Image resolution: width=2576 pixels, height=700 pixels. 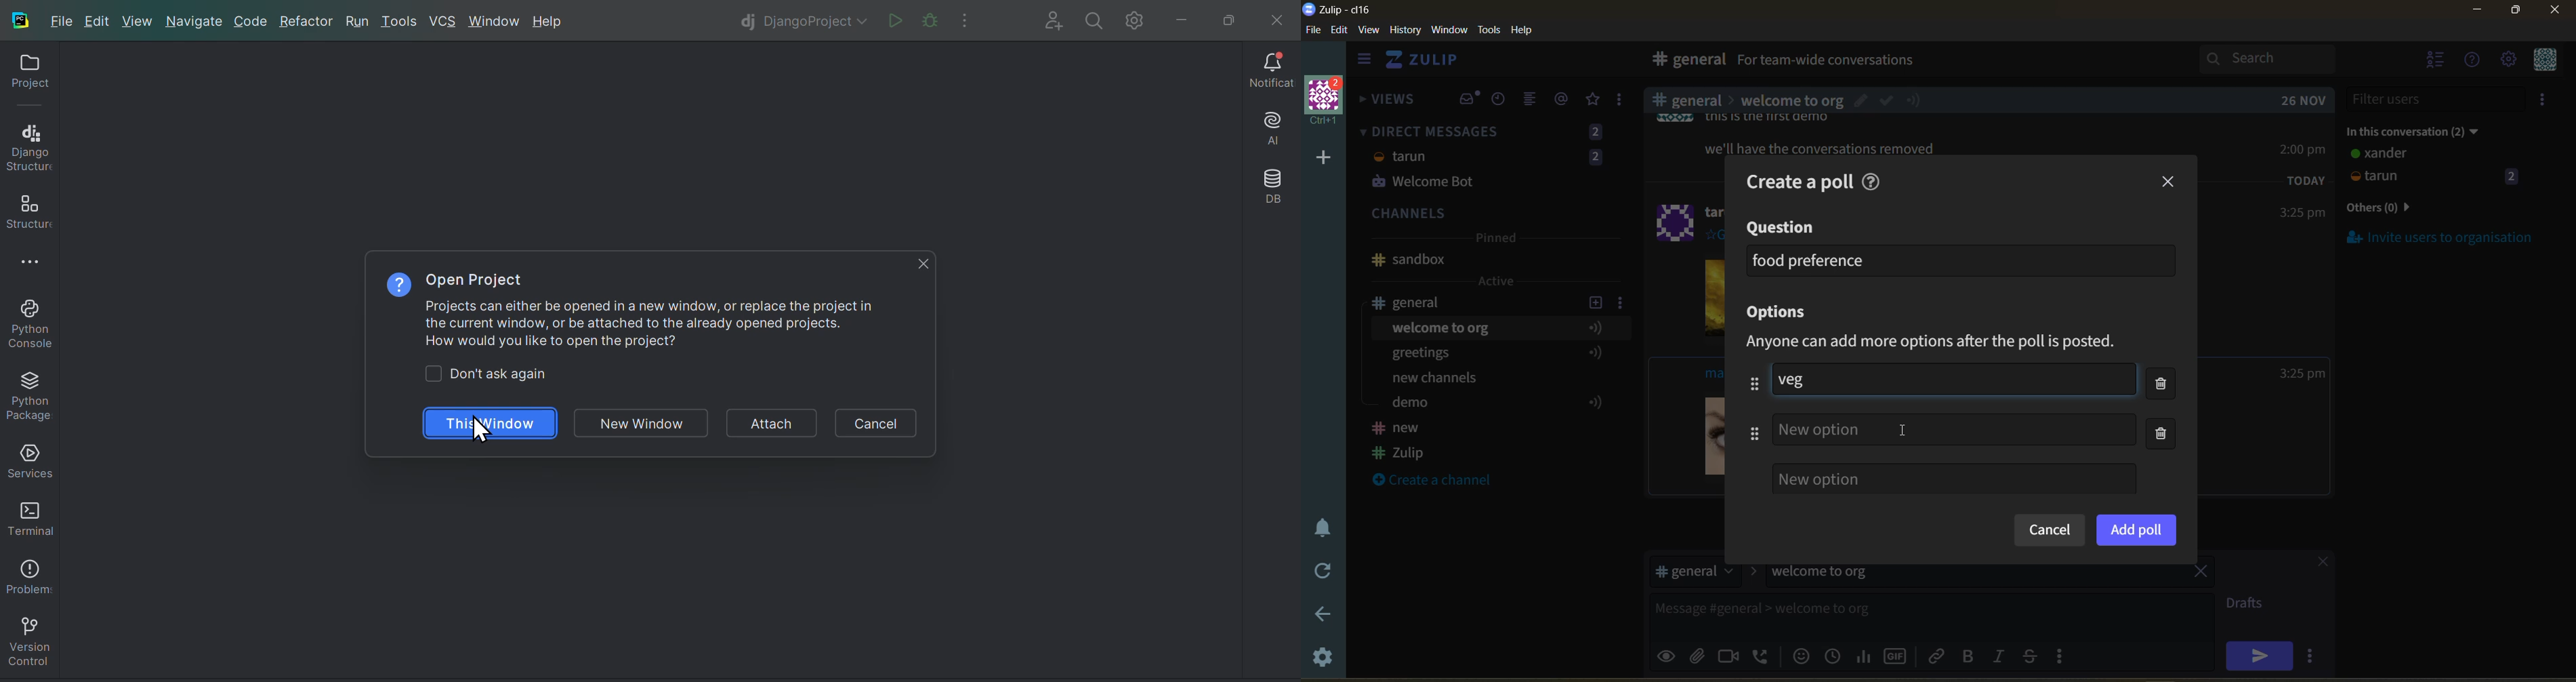 What do you see at coordinates (1810, 260) in the screenshot?
I see `food preference` at bounding box center [1810, 260].